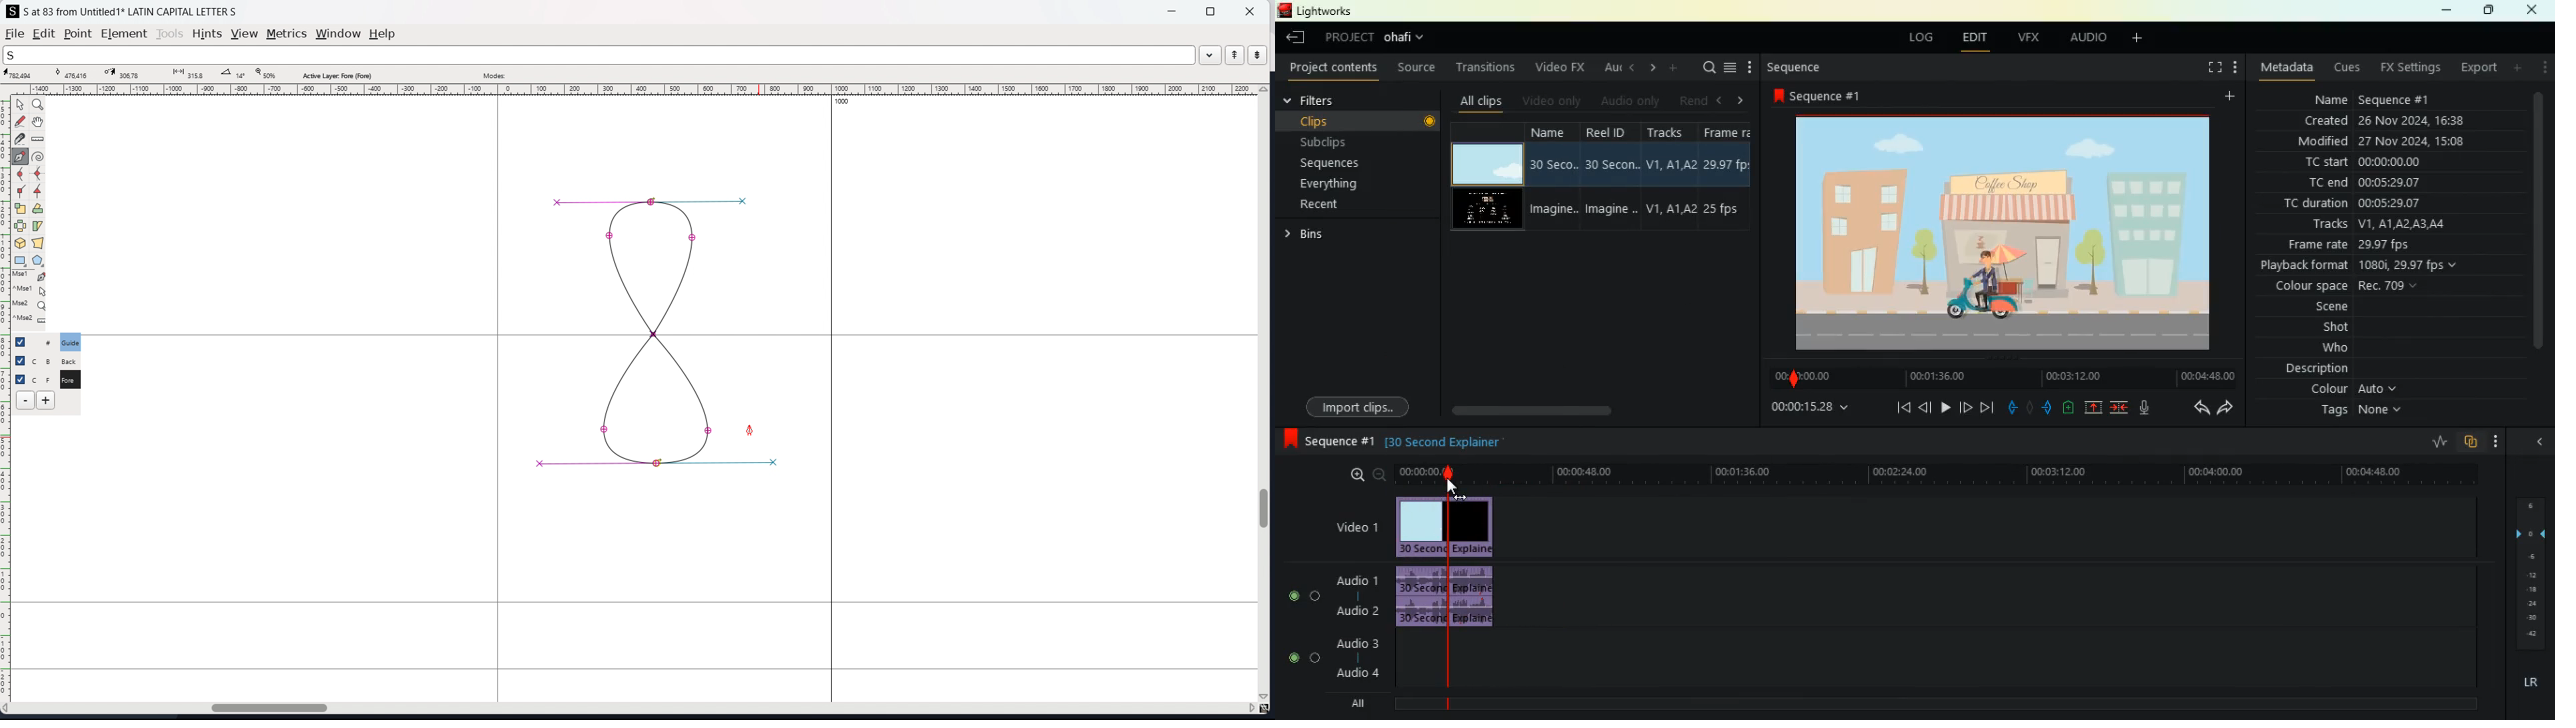 This screenshot has height=728, width=2576. I want to click on imagine.., so click(1553, 211).